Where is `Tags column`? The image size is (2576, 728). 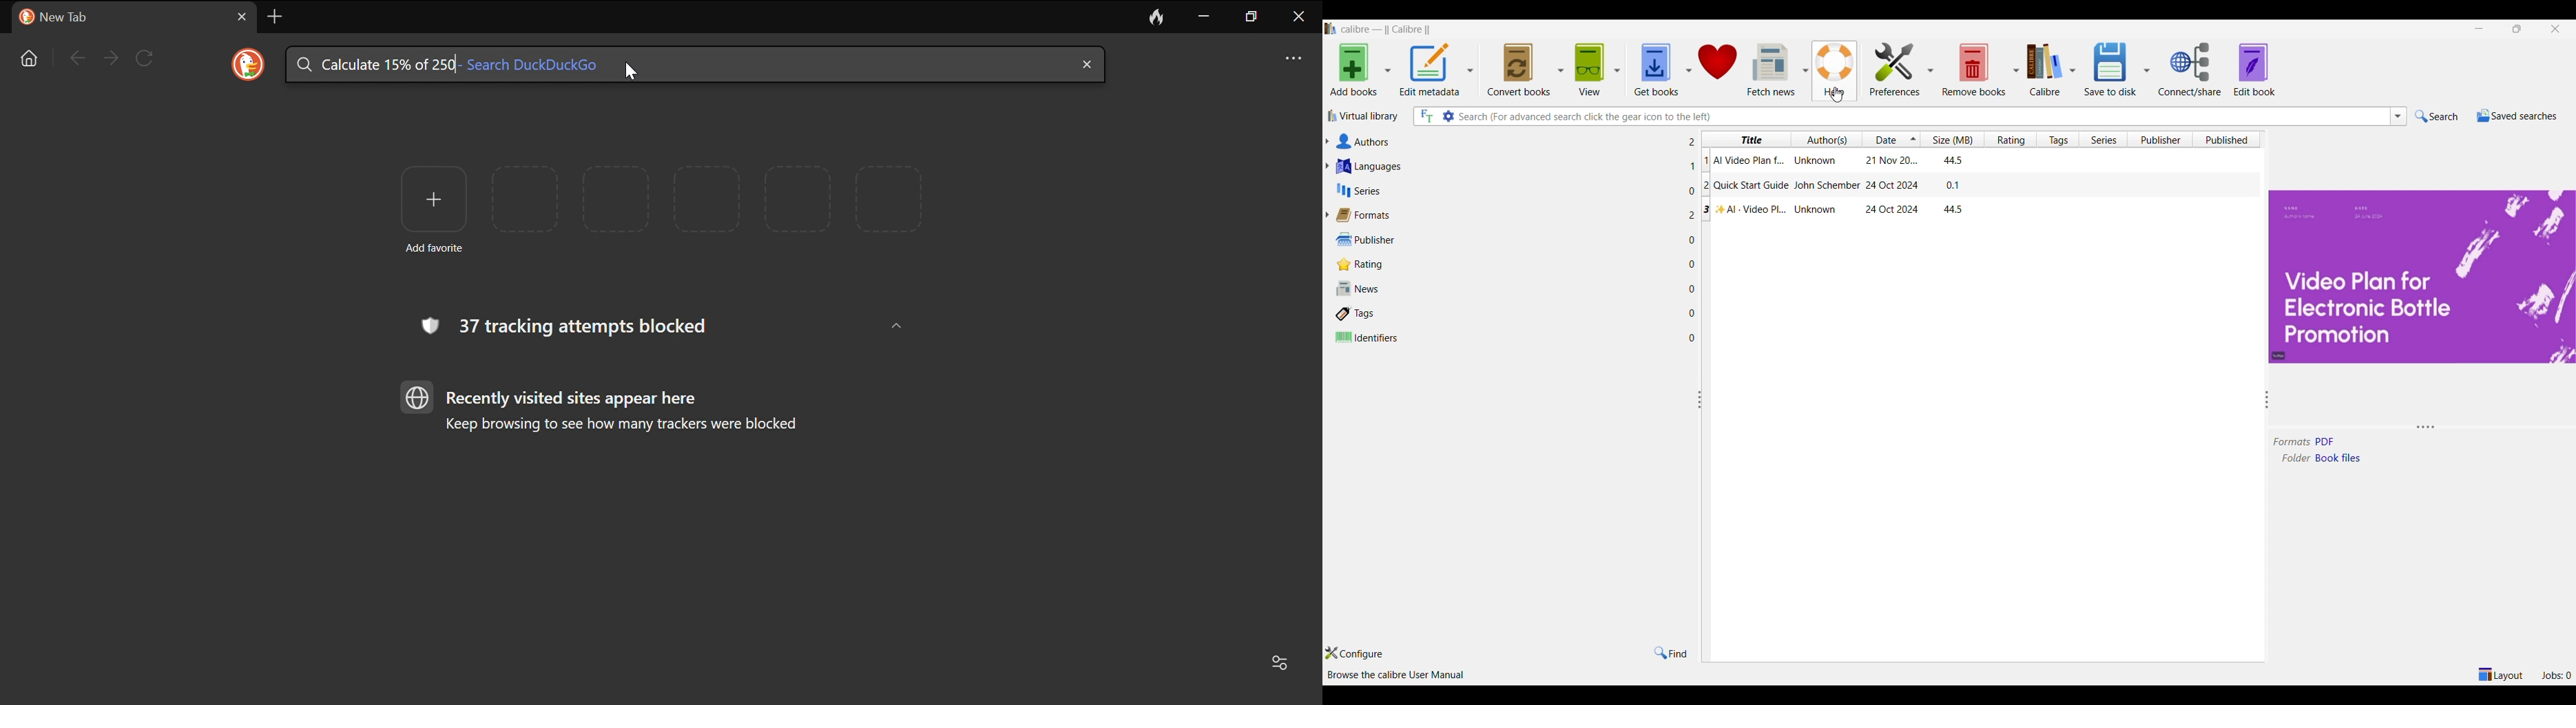 Tags column is located at coordinates (2058, 140).